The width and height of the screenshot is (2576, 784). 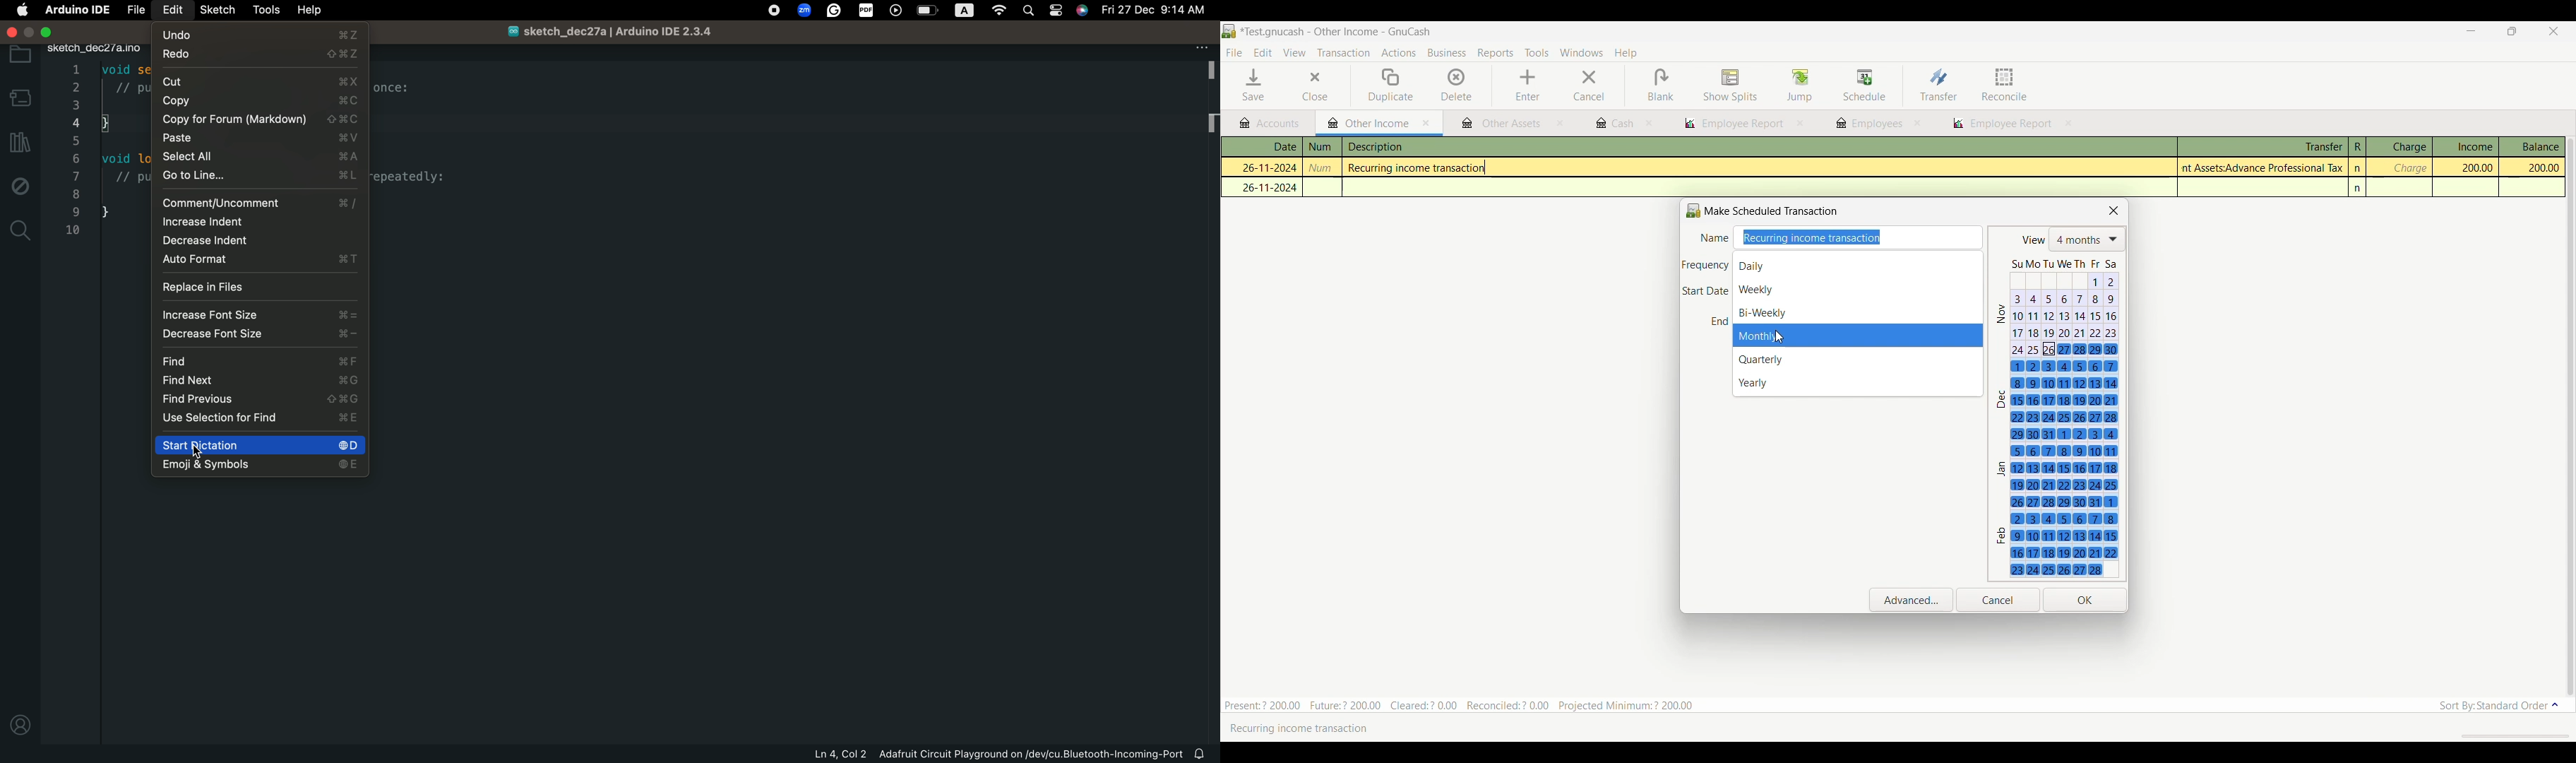 What do you see at coordinates (1270, 147) in the screenshot?
I see `Date` at bounding box center [1270, 147].